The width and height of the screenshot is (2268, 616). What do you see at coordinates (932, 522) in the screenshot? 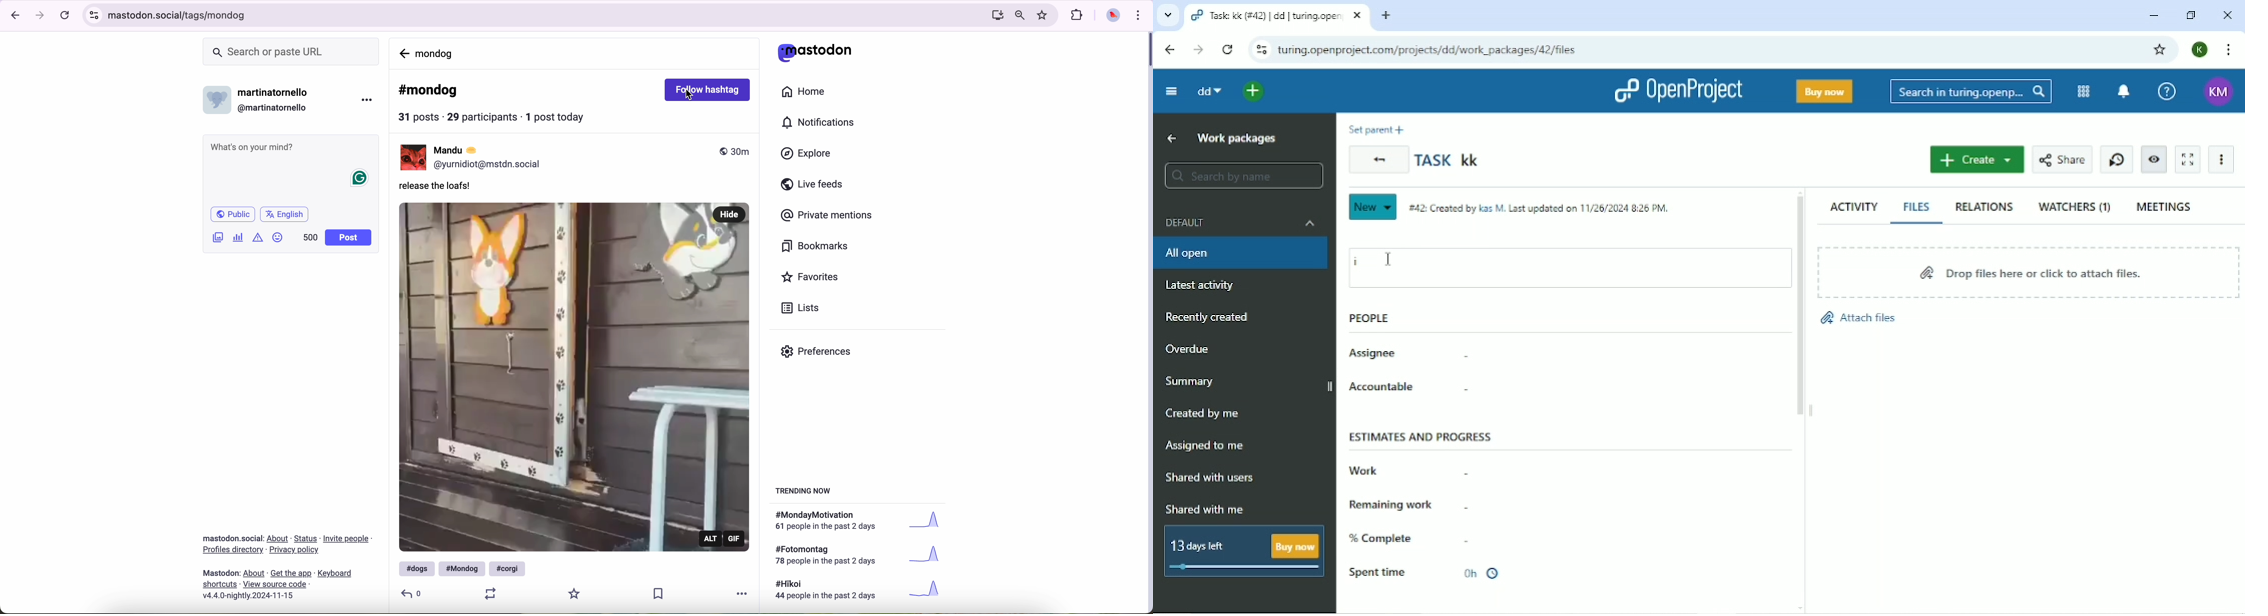
I see `graph` at bounding box center [932, 522].